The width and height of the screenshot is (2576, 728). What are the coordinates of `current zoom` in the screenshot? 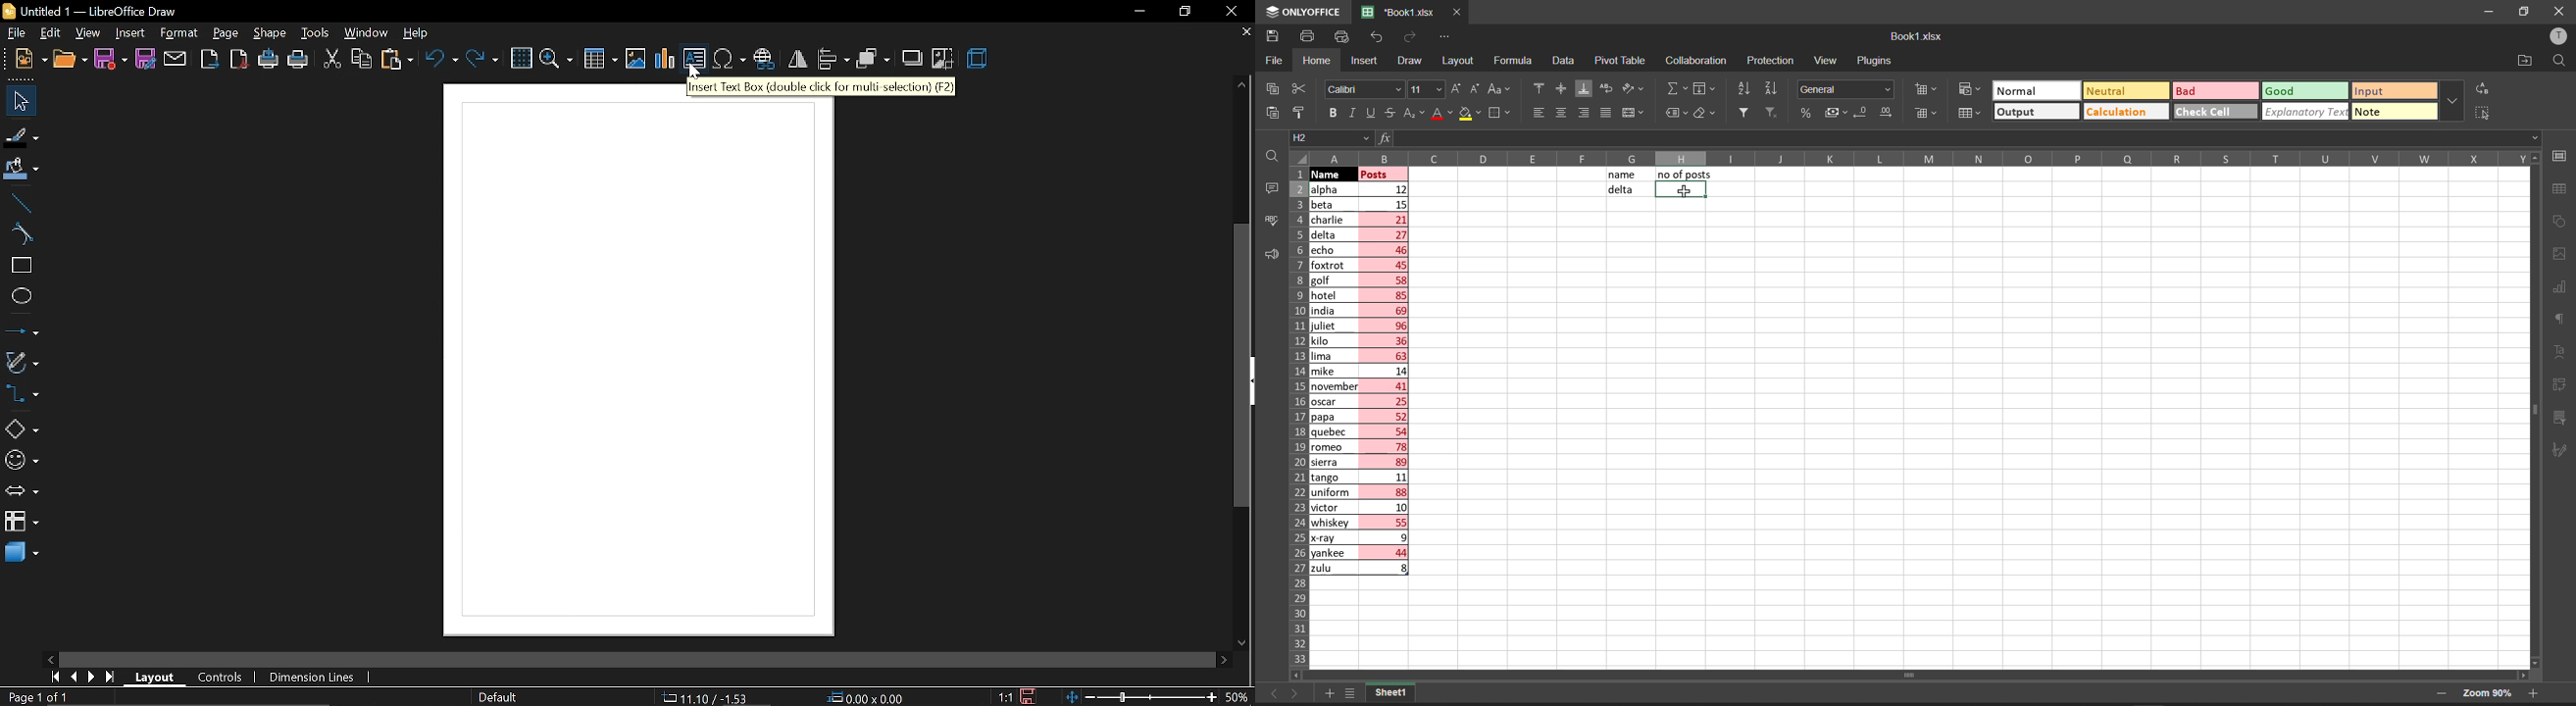 It's located at (1241, 697).